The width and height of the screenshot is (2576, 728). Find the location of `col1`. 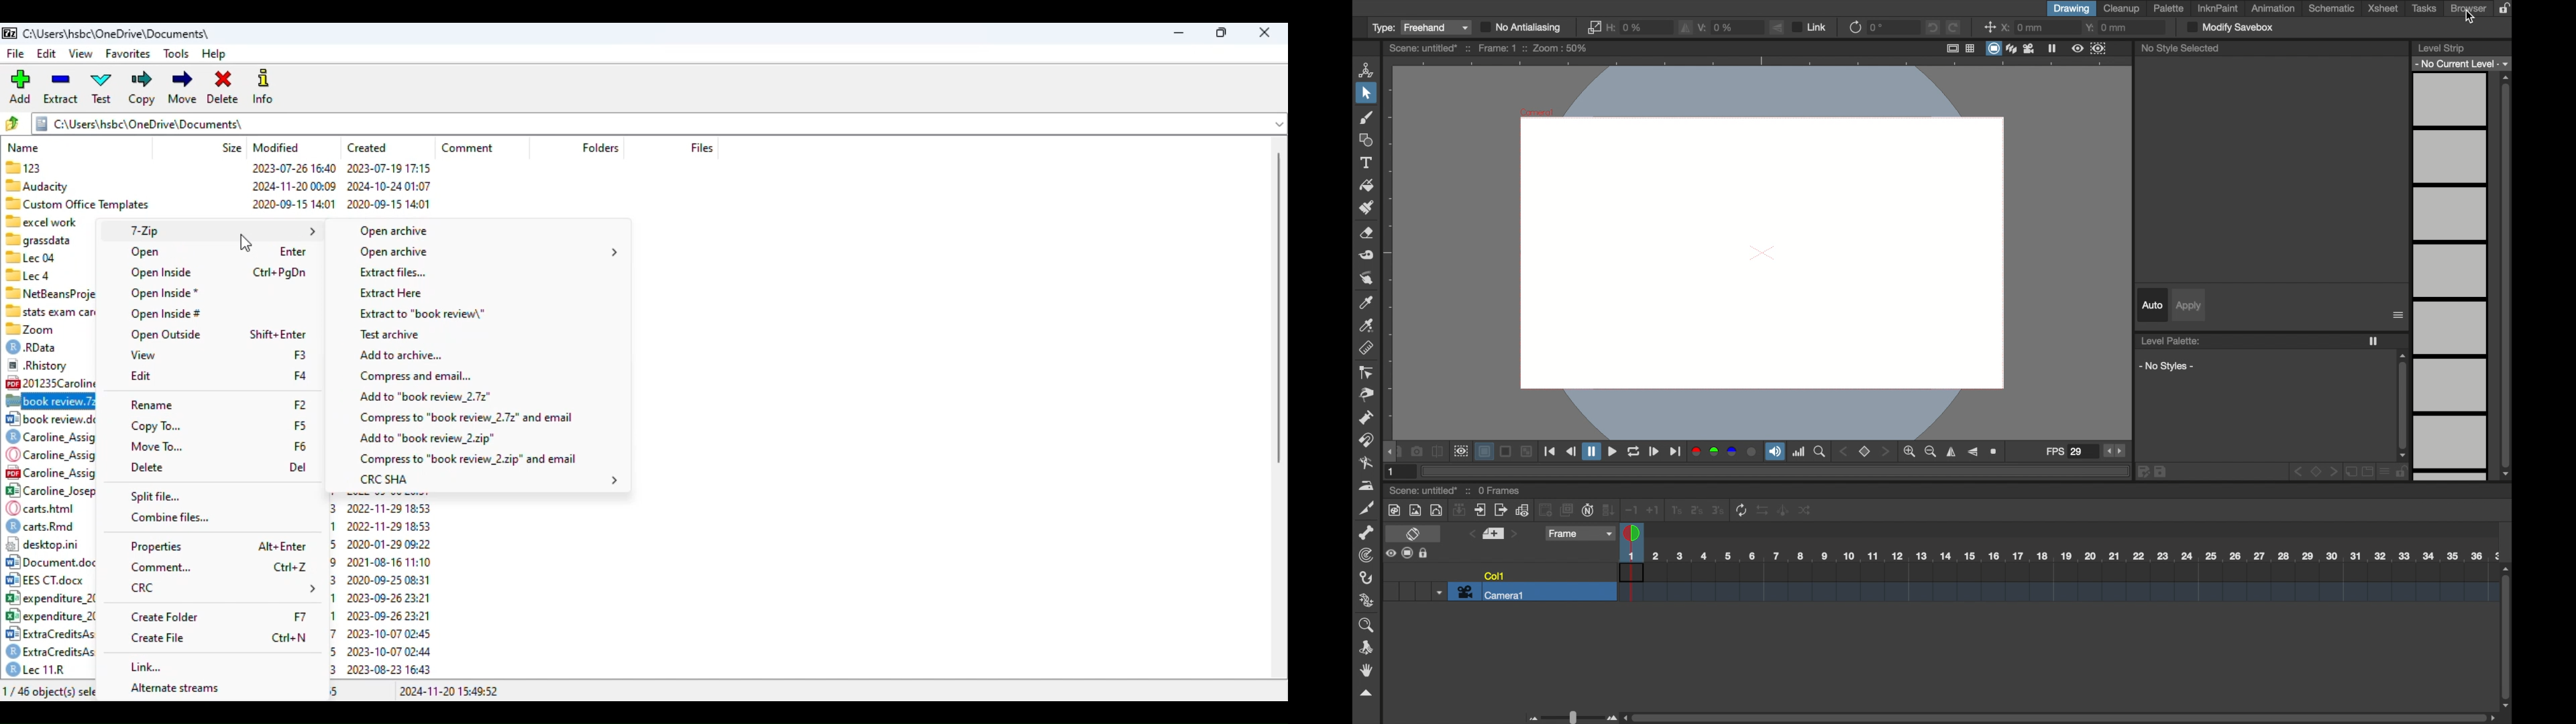

col1 is located at coordinates (1495, 575).